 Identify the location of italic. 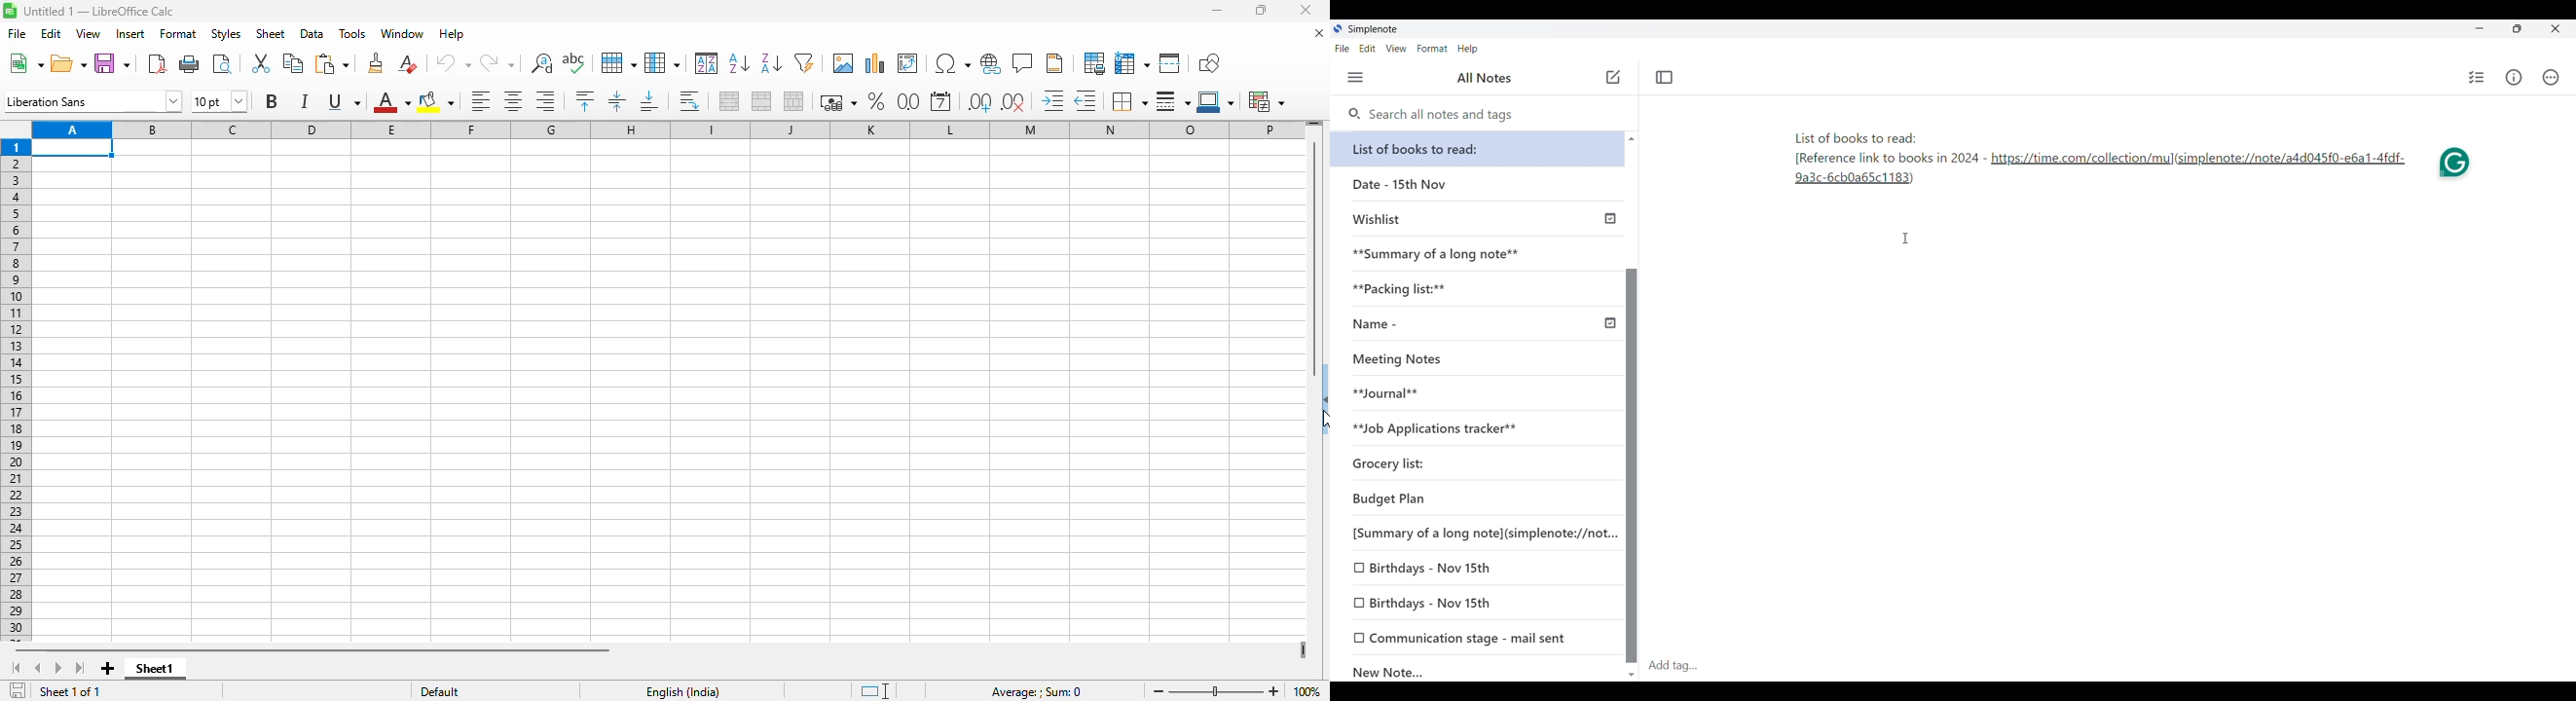
(303, 101).